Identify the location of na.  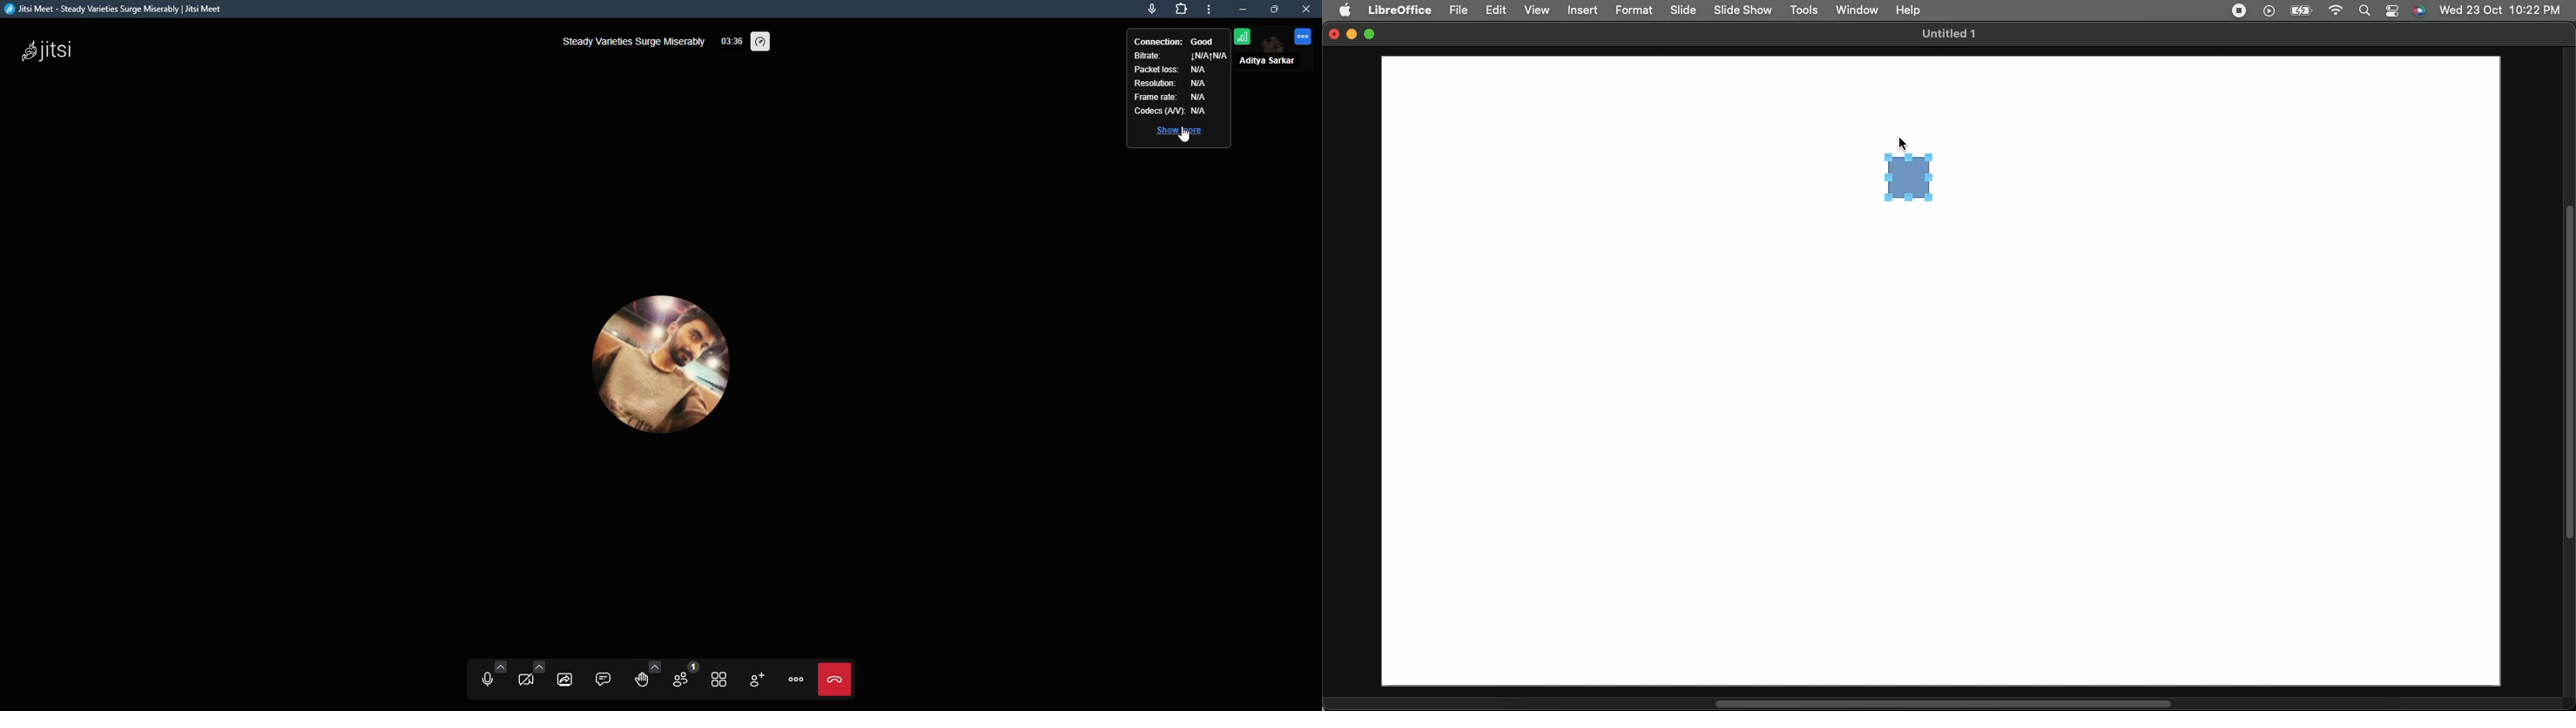
(1197, 97).